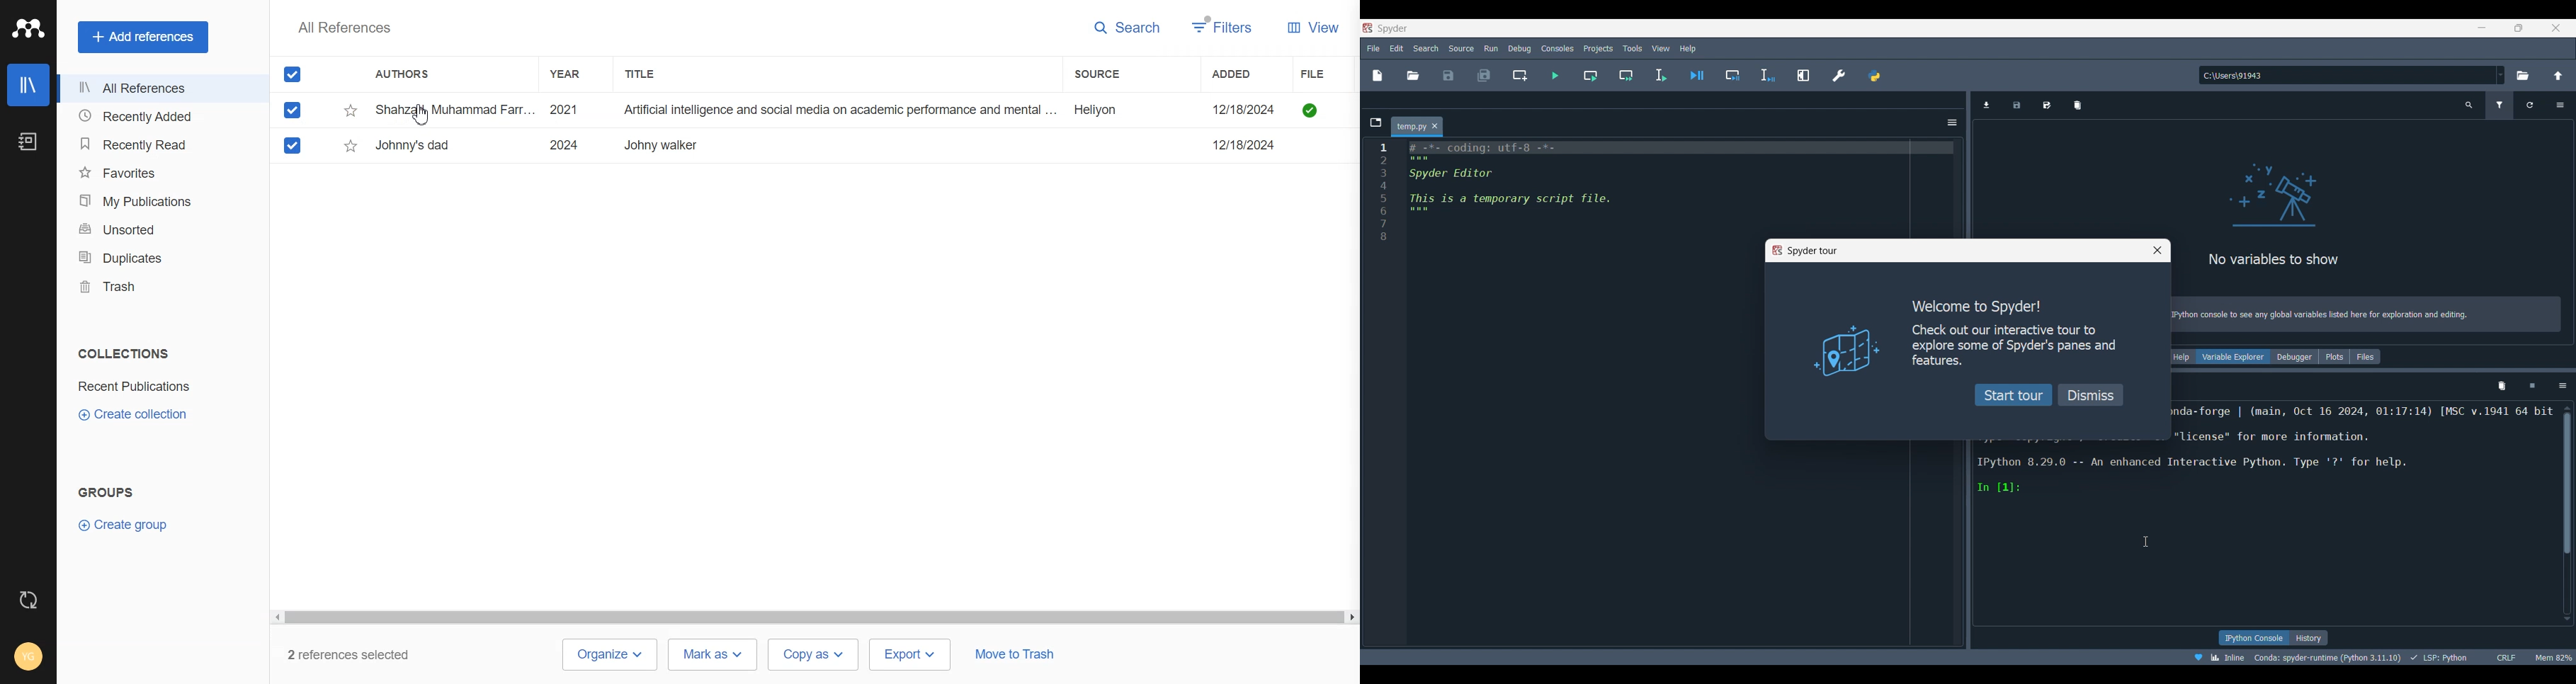  I want to click on Options, so click(1952, 123).